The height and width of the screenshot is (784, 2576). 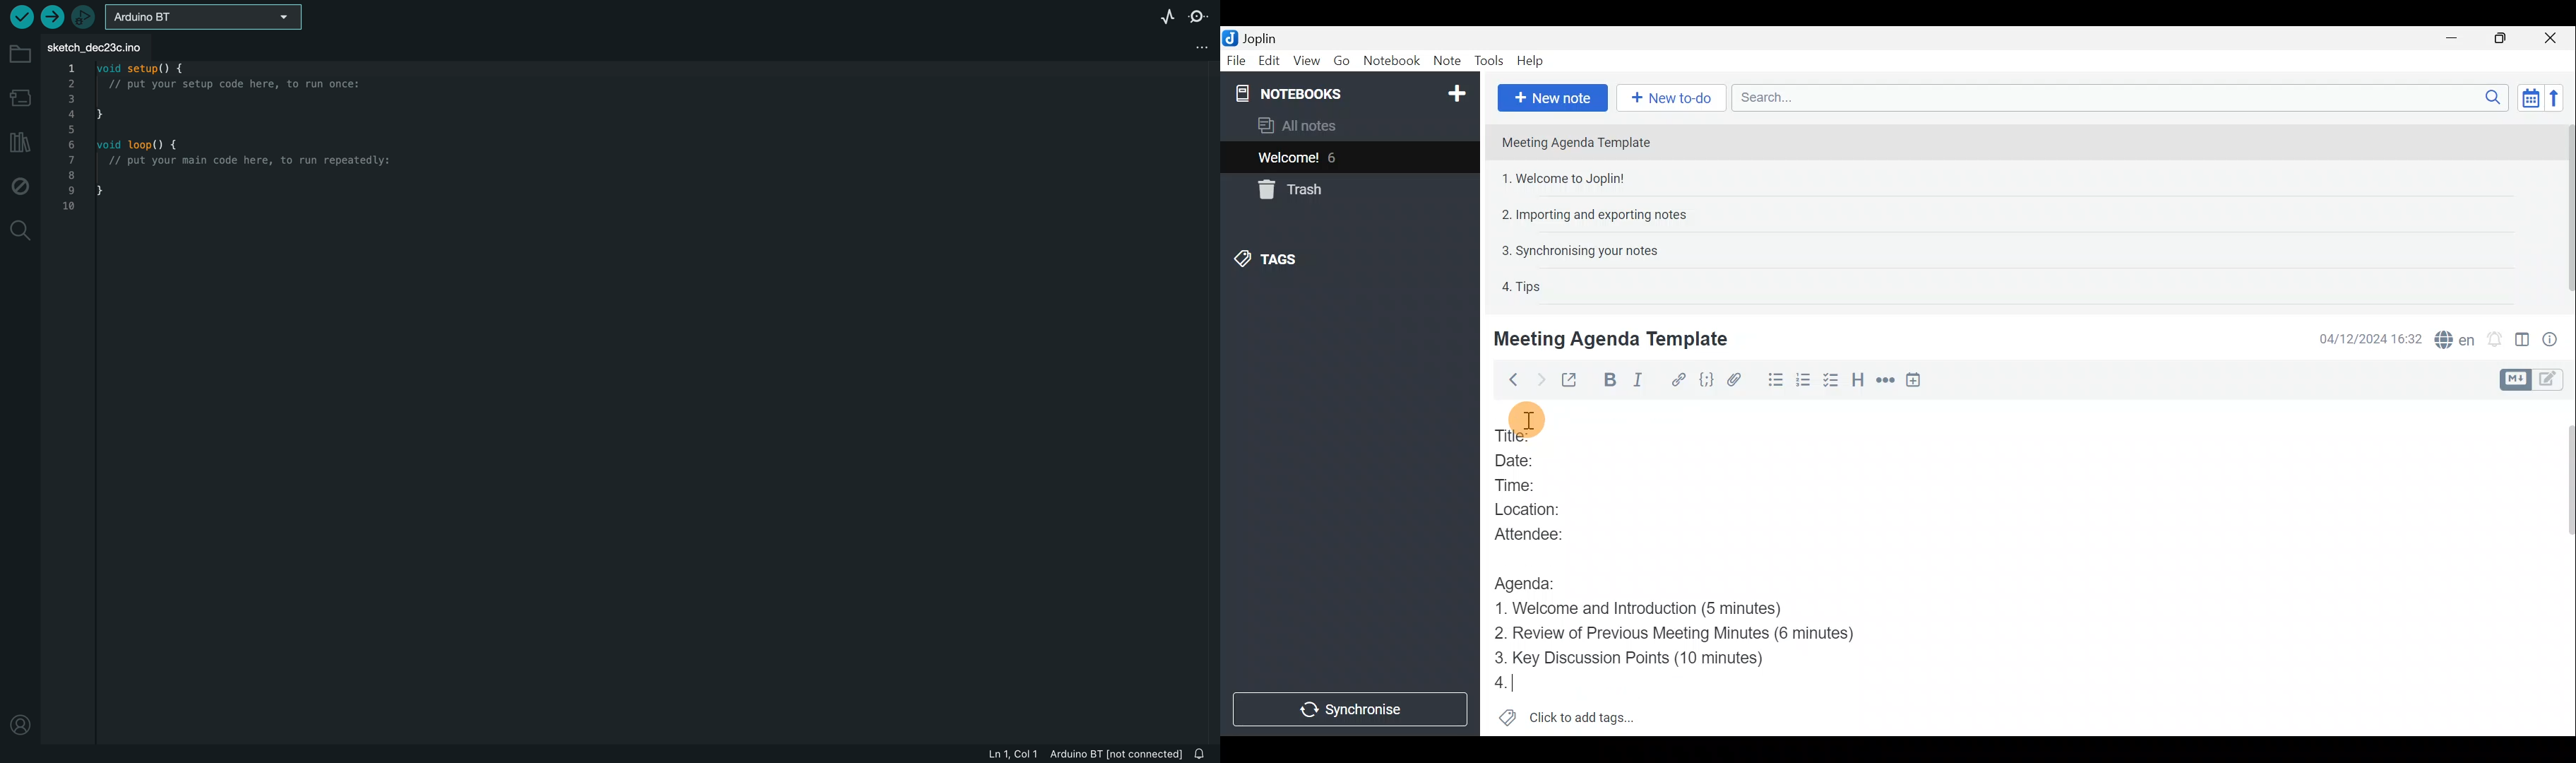 What do you see at coordinates (1580, 250) in the screenshot?
I see `3. Synchronising your notes` at bounding box center [1580, 250].